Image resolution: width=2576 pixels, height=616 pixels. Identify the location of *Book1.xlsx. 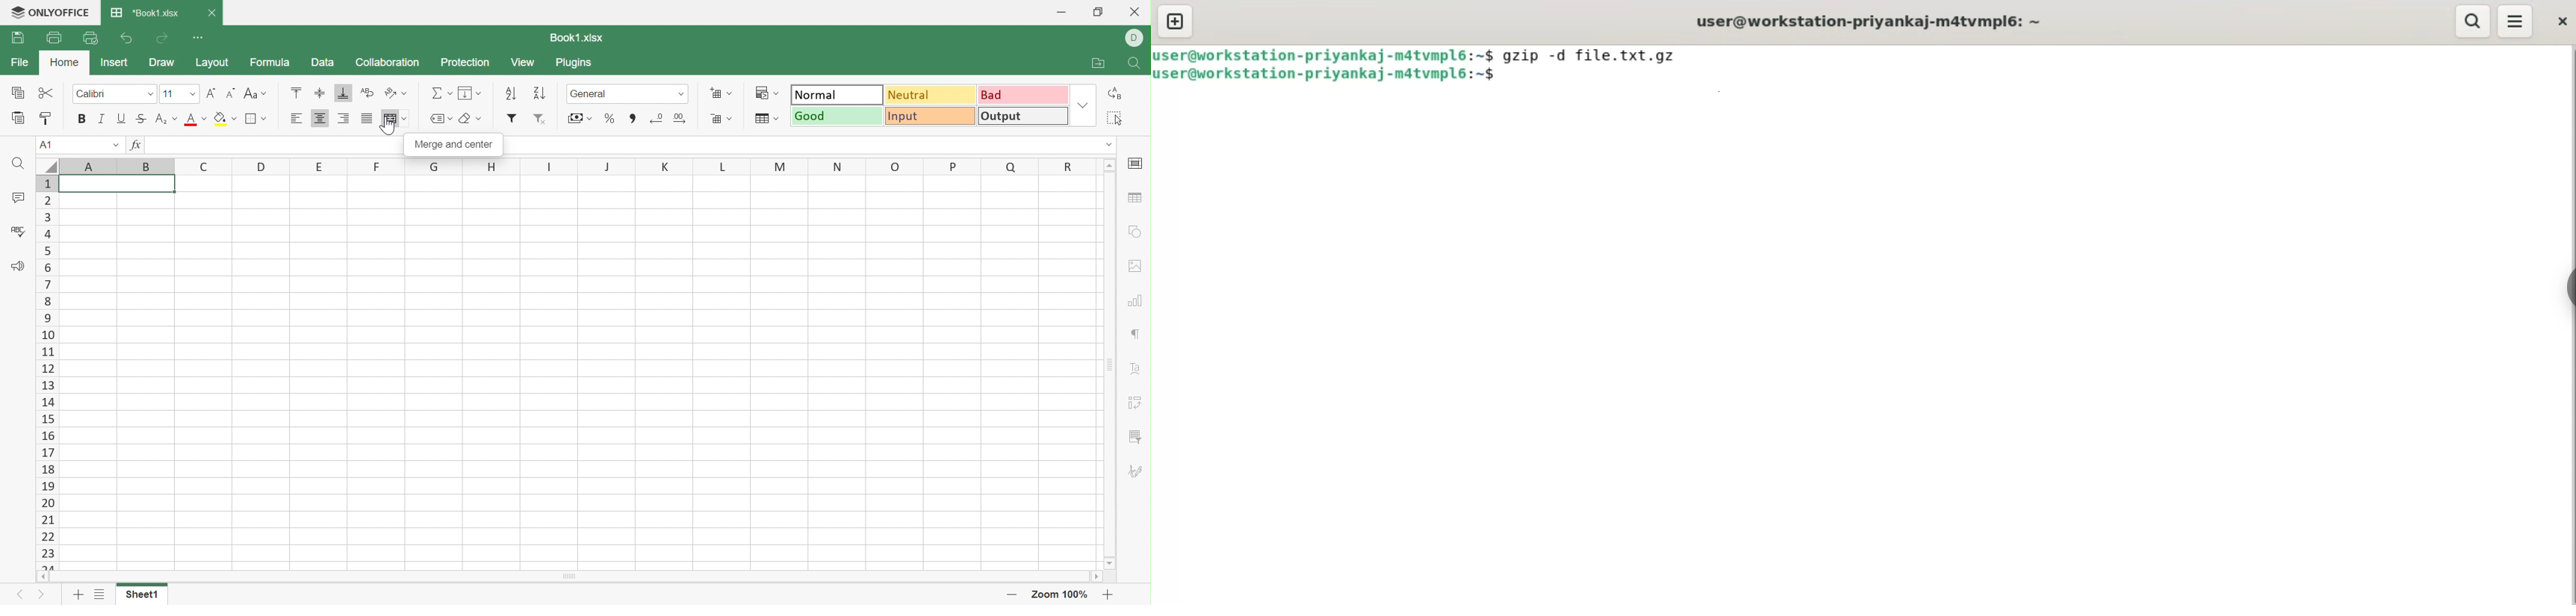
(145, 13).